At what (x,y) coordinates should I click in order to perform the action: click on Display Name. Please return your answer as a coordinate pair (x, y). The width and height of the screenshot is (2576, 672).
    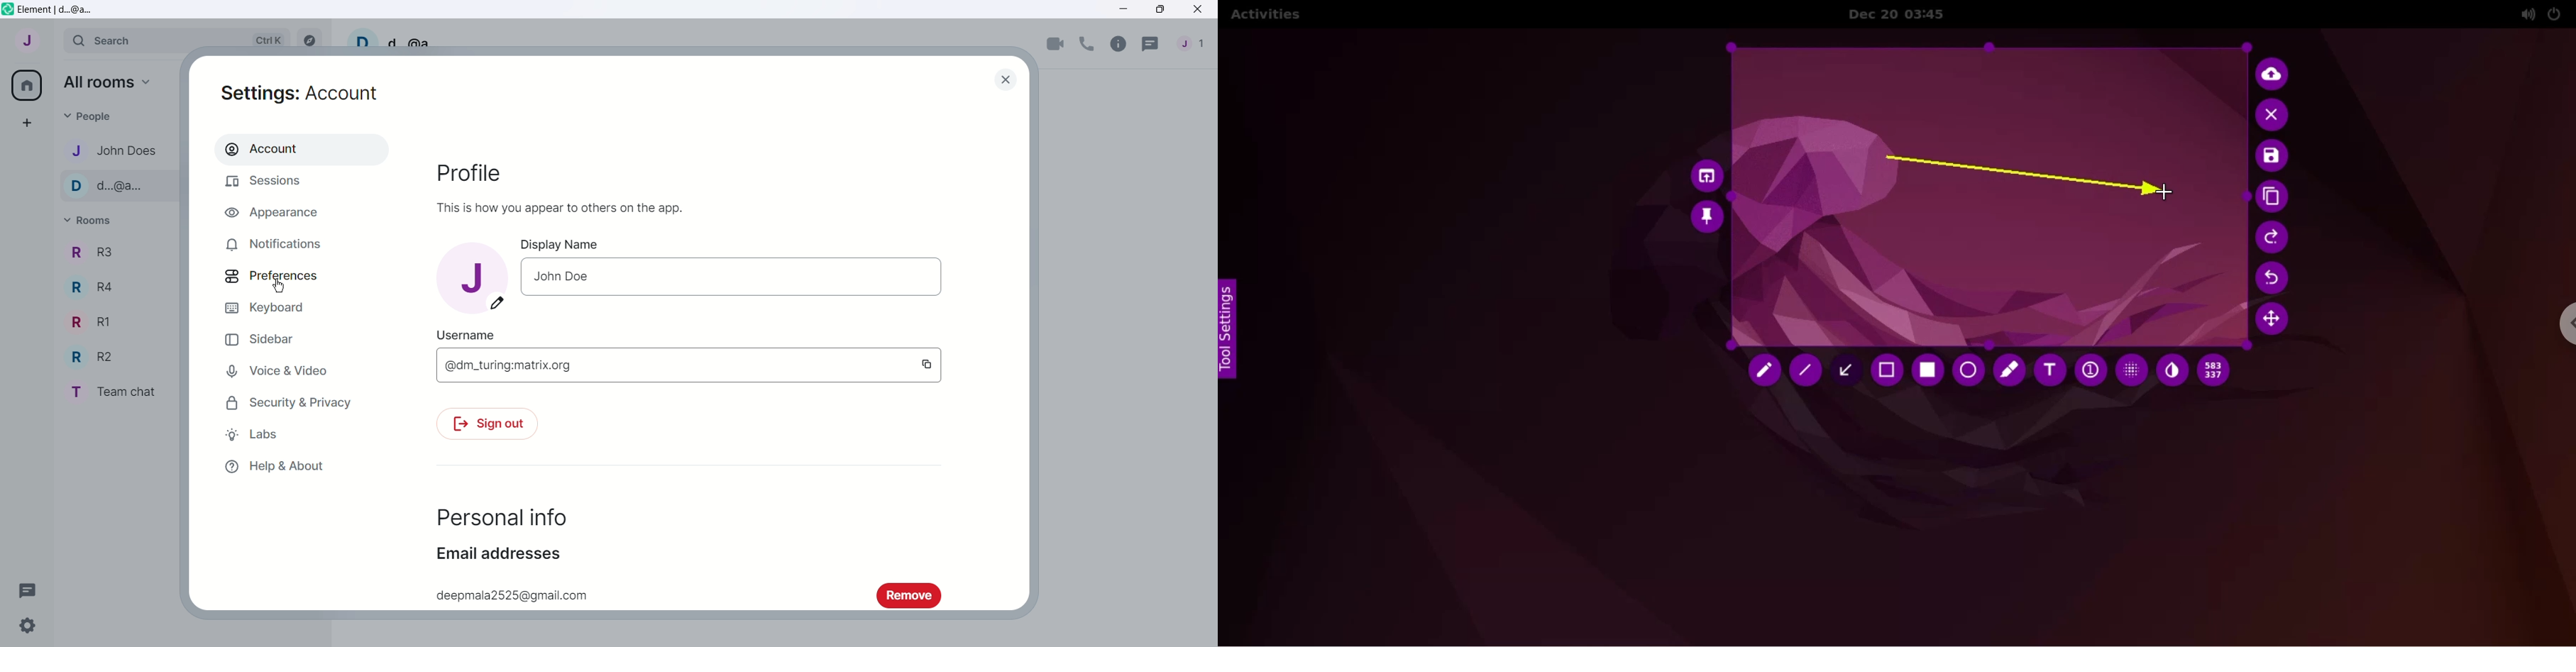
    Looking at the image, I should click on (559, 245).